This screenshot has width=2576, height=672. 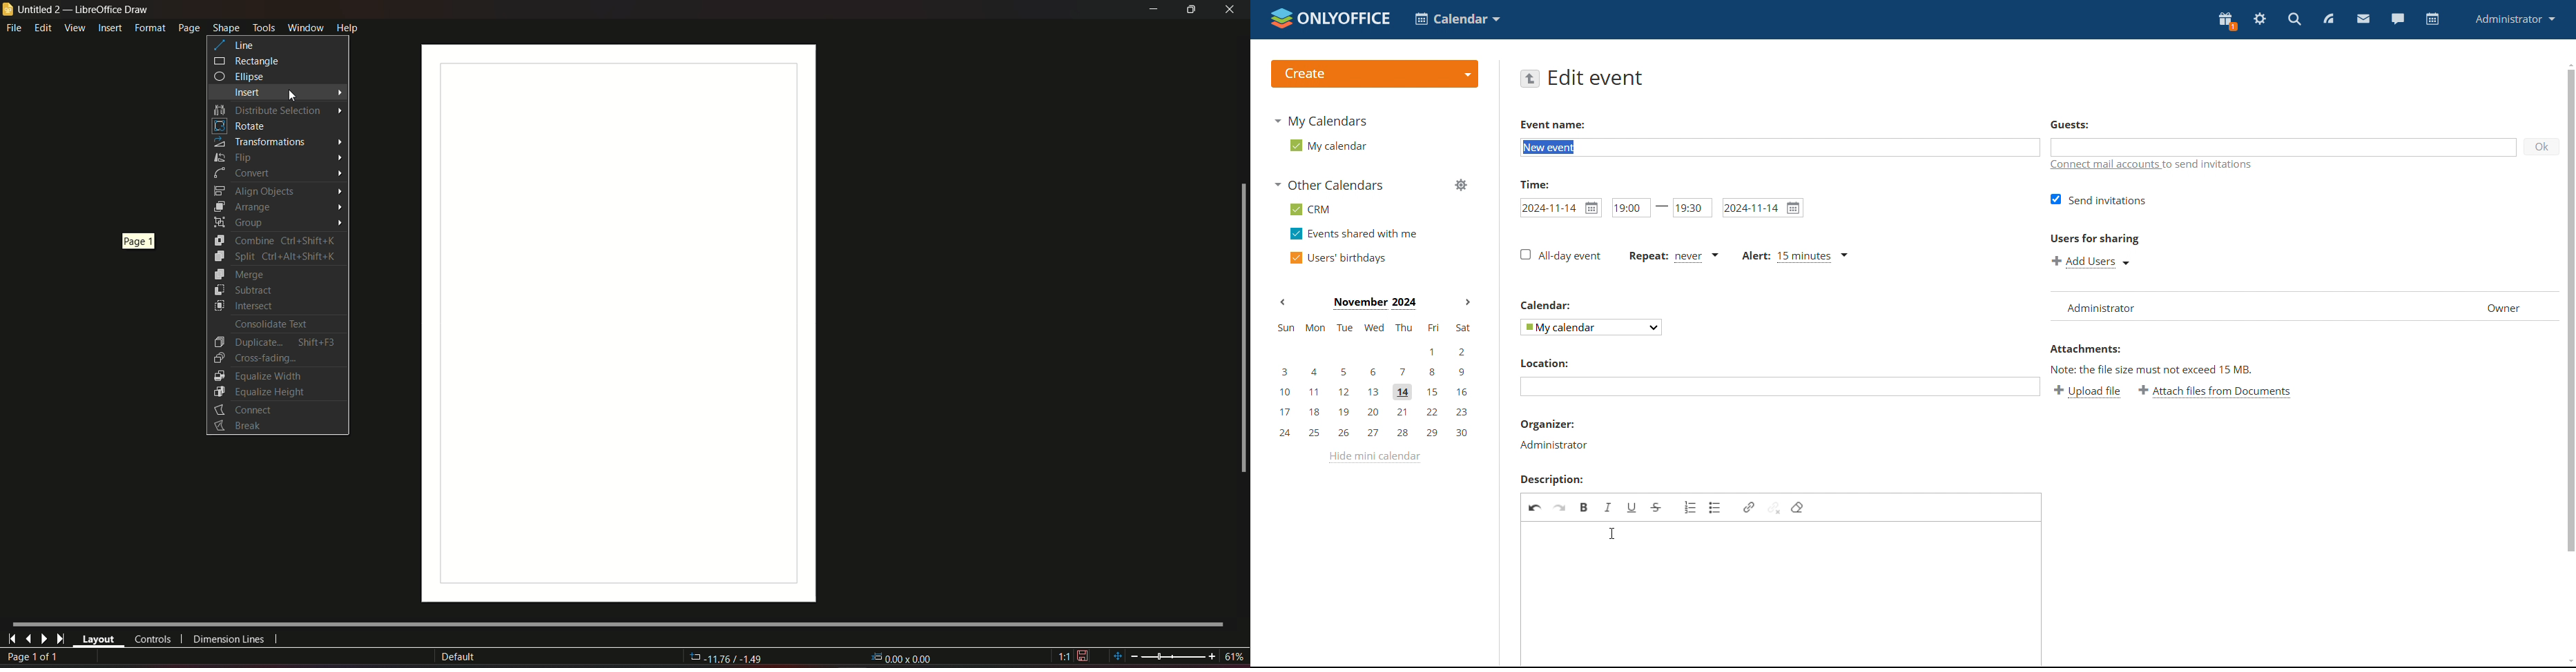 I want to click on 0.00x0.00, so click(x=903, y=659).